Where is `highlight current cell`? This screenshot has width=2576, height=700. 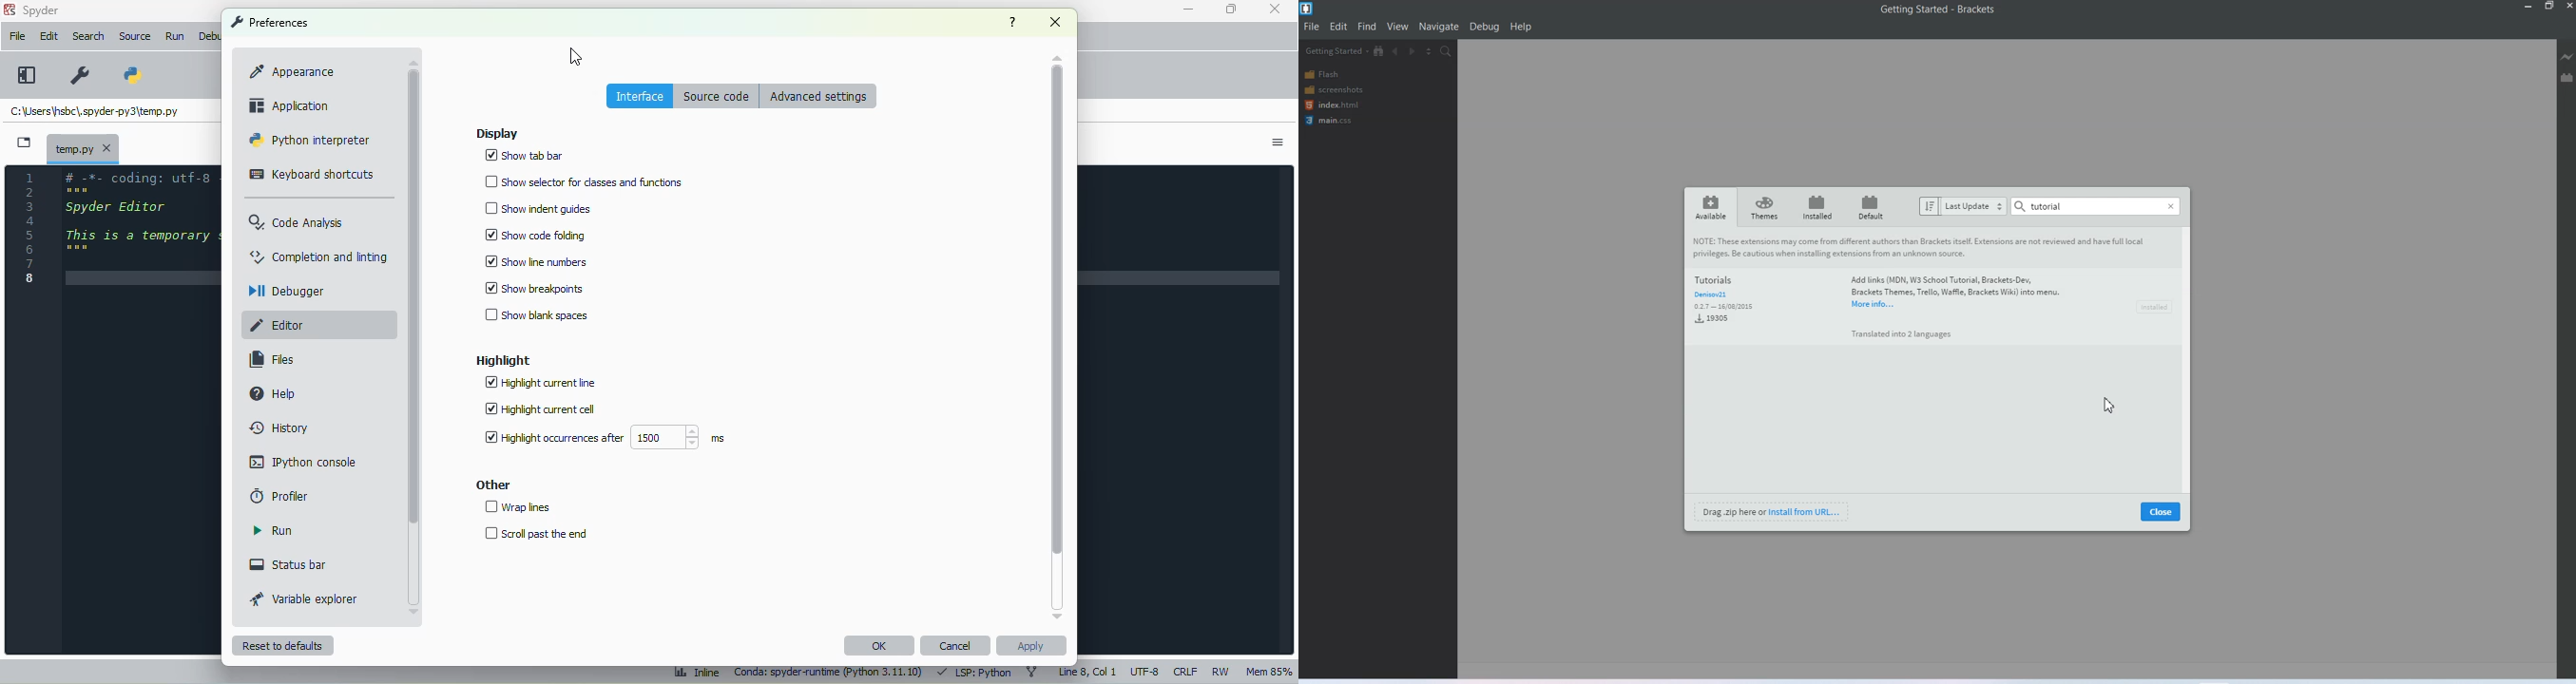
highlight current cell is located at coordinates (541, 408).